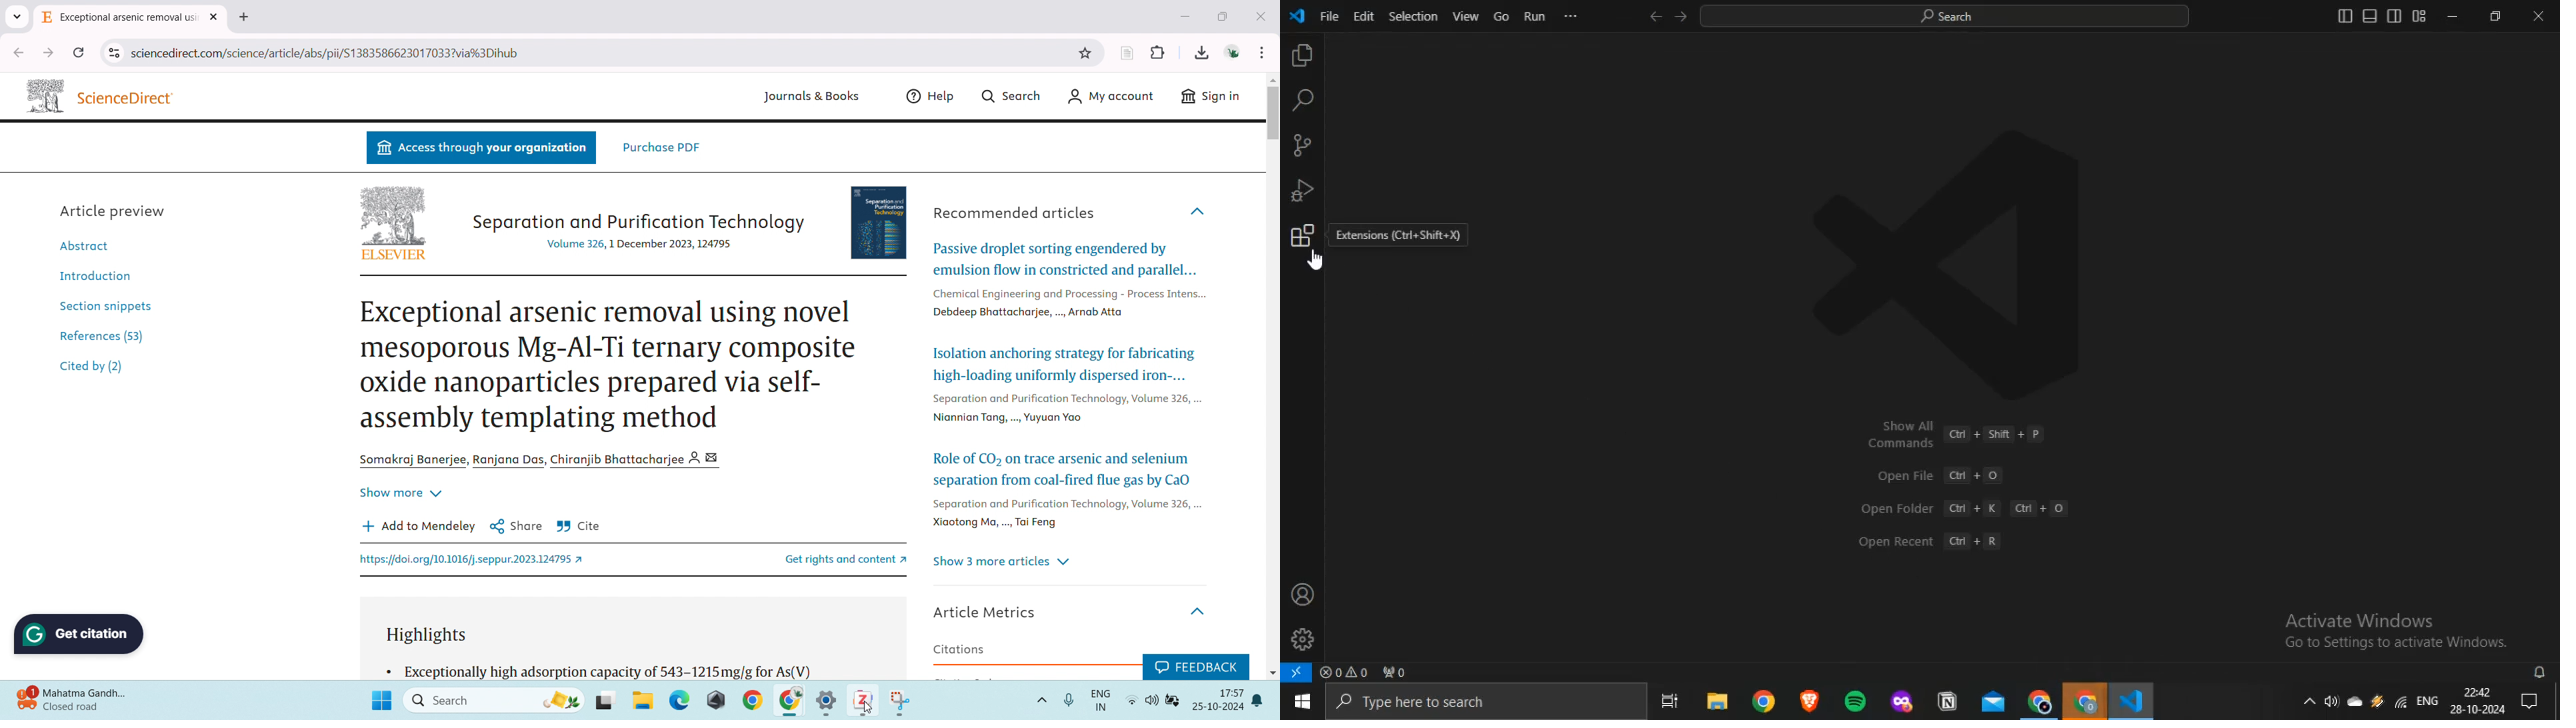 The width and height of the screenshot is (2576, 728). Describe the element at coordinates (1158, 51) in the screenshot. I see `extensions` at that location.